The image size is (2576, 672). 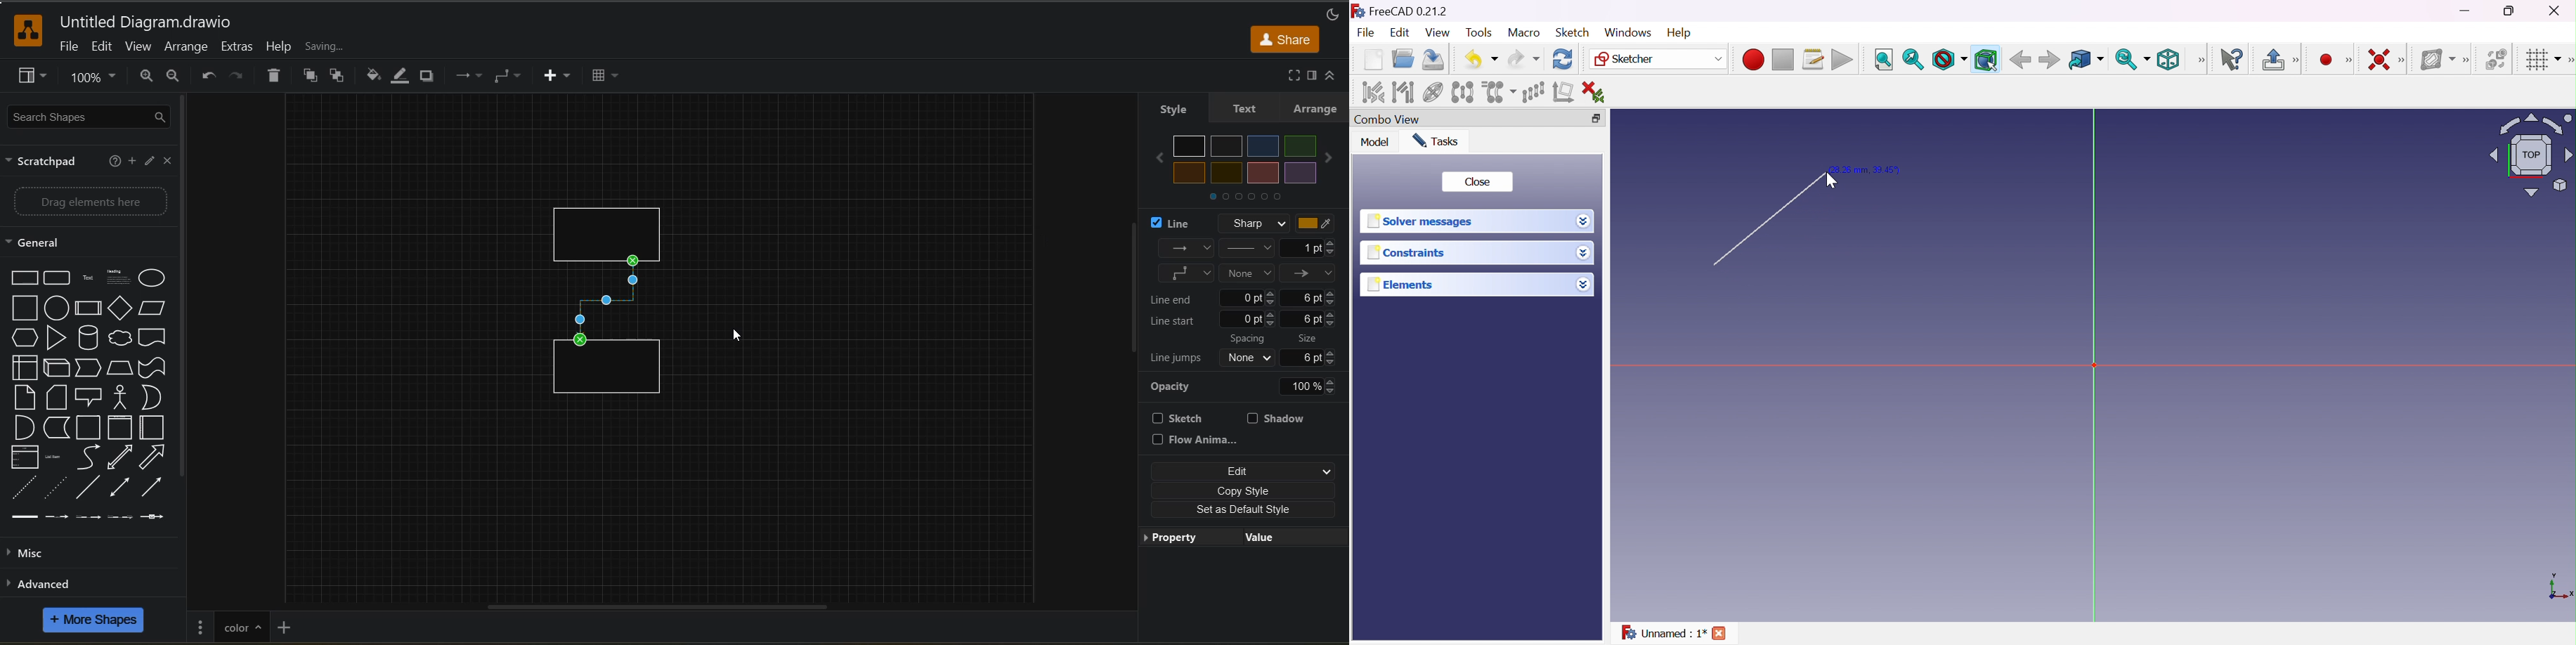 What do you see at coordinates (1335, 76) in the screenshot?
I see `collapse/expand` at bounding box center [1335, 76].